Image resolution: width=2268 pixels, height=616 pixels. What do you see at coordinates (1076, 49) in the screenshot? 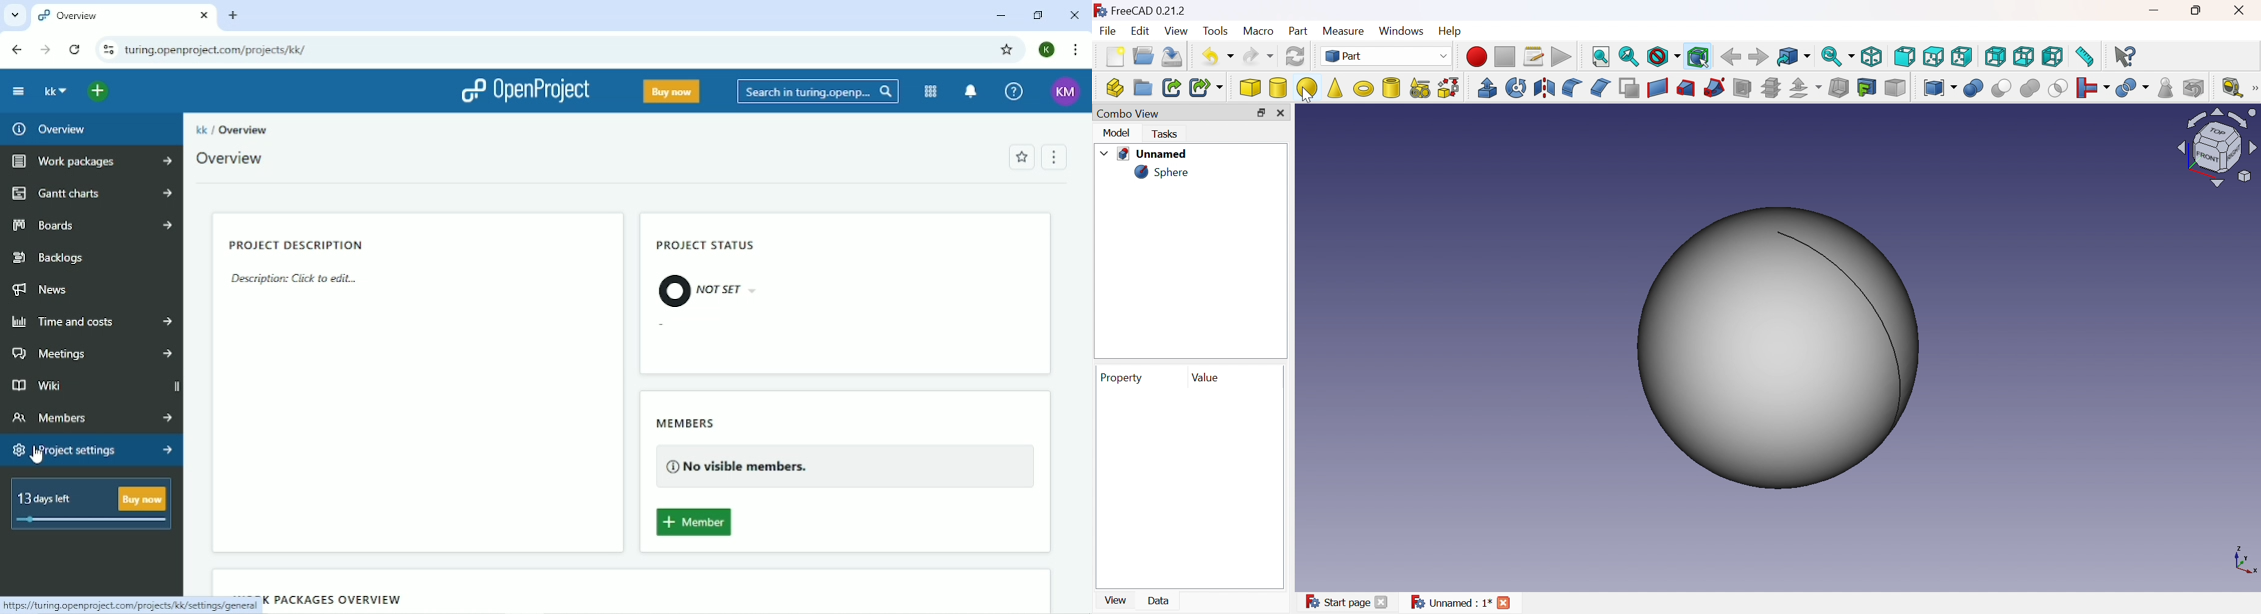
I see `Customize and control google chrome` at bounding box center [1076, 49].